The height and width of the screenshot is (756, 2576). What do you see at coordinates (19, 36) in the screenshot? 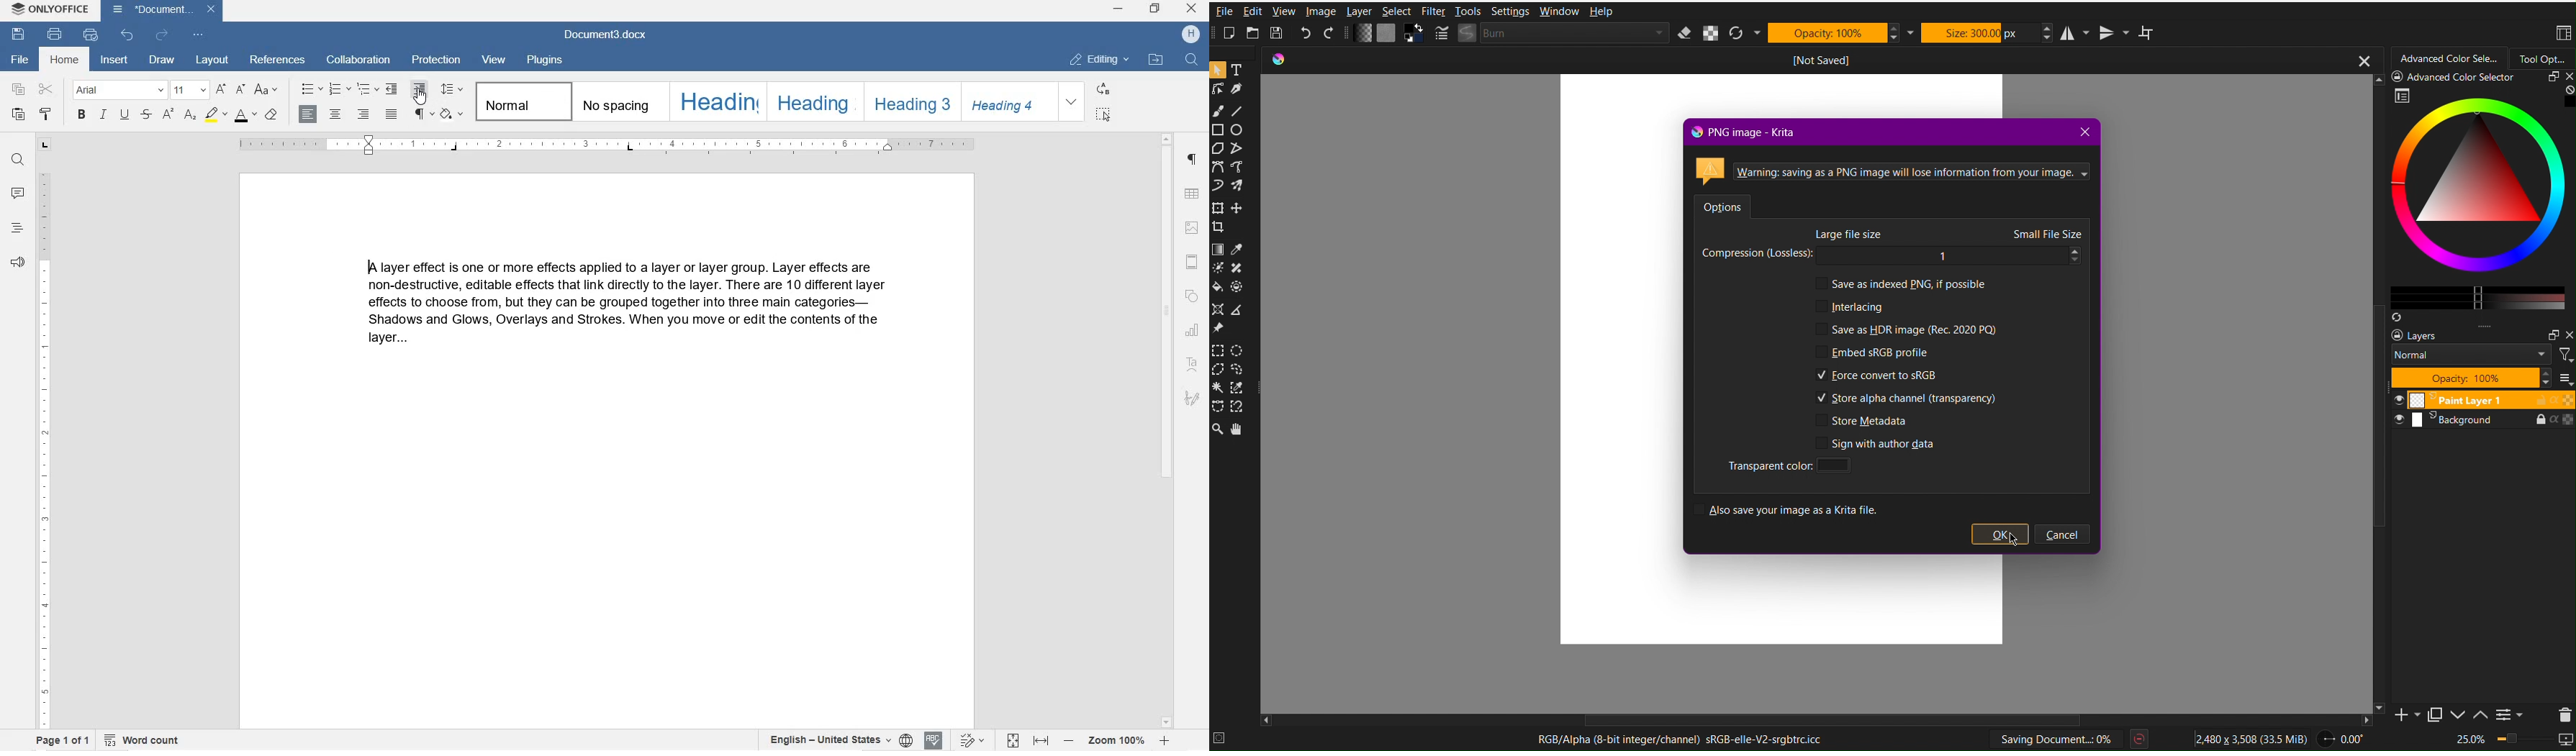
I see `SAVE` at bounding box center [19, 36].